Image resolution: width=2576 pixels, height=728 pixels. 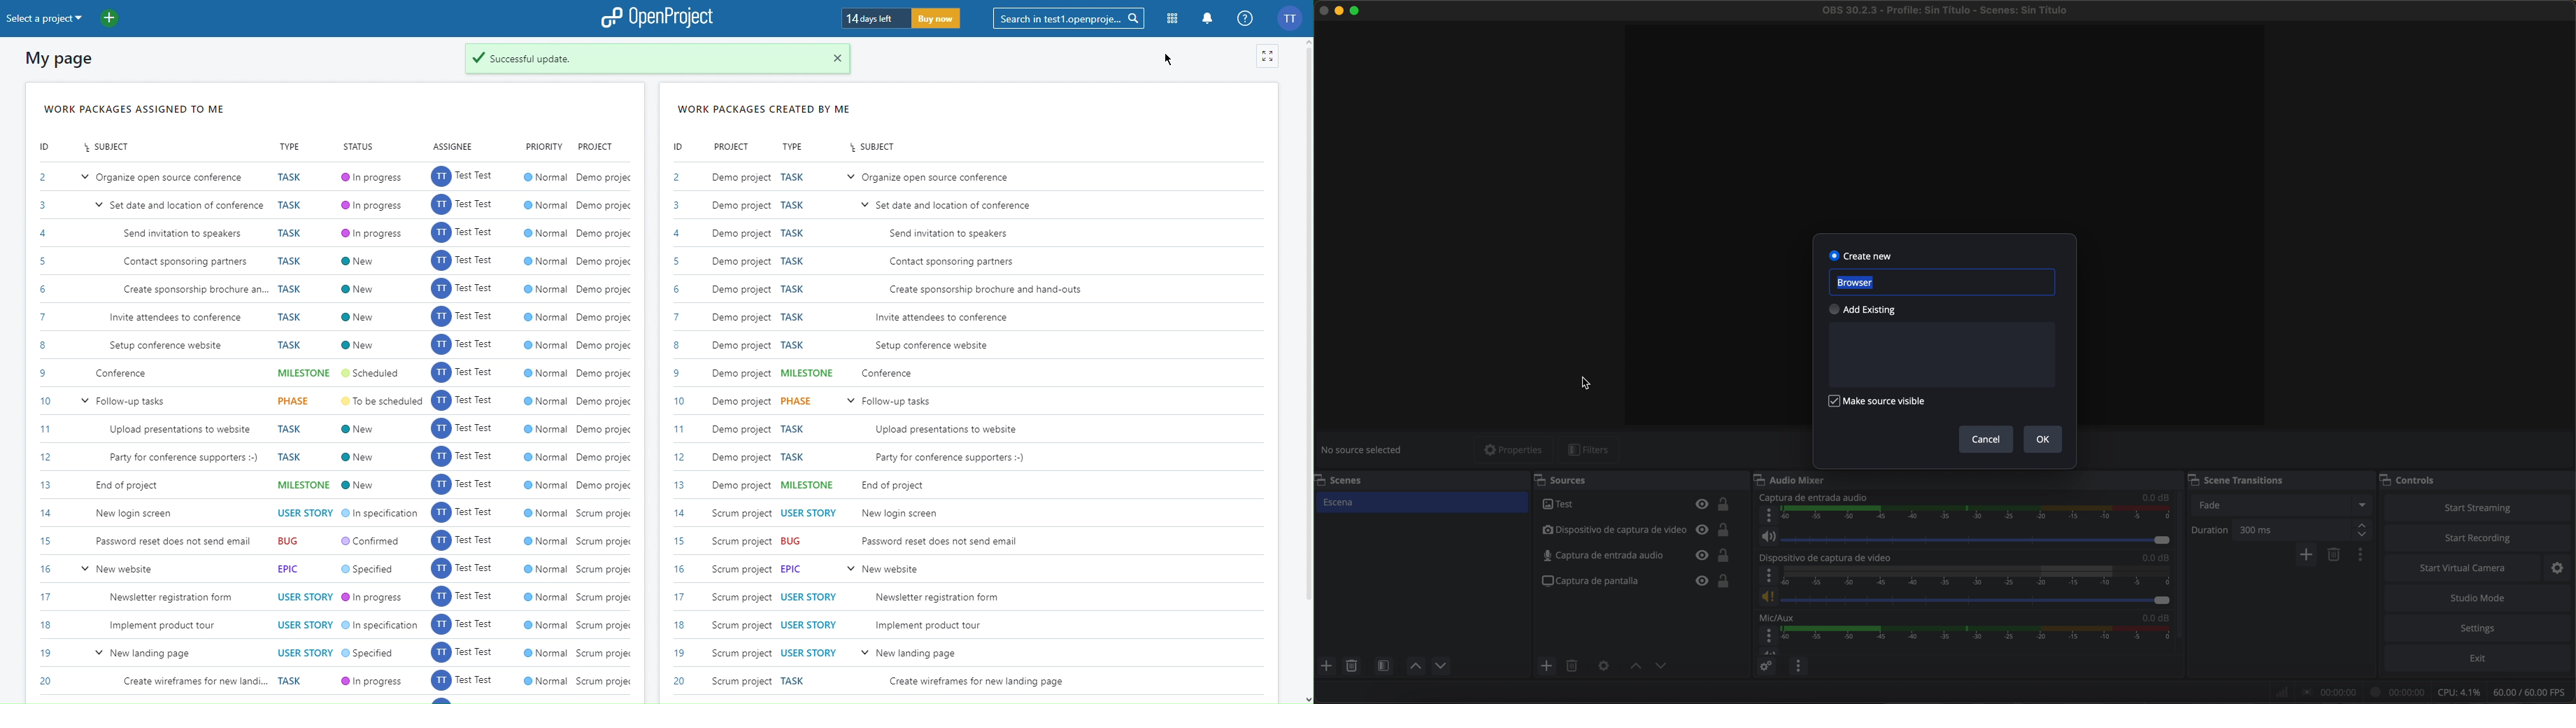 I want to click on 0.0 dB, so click(x=2151, y=619).